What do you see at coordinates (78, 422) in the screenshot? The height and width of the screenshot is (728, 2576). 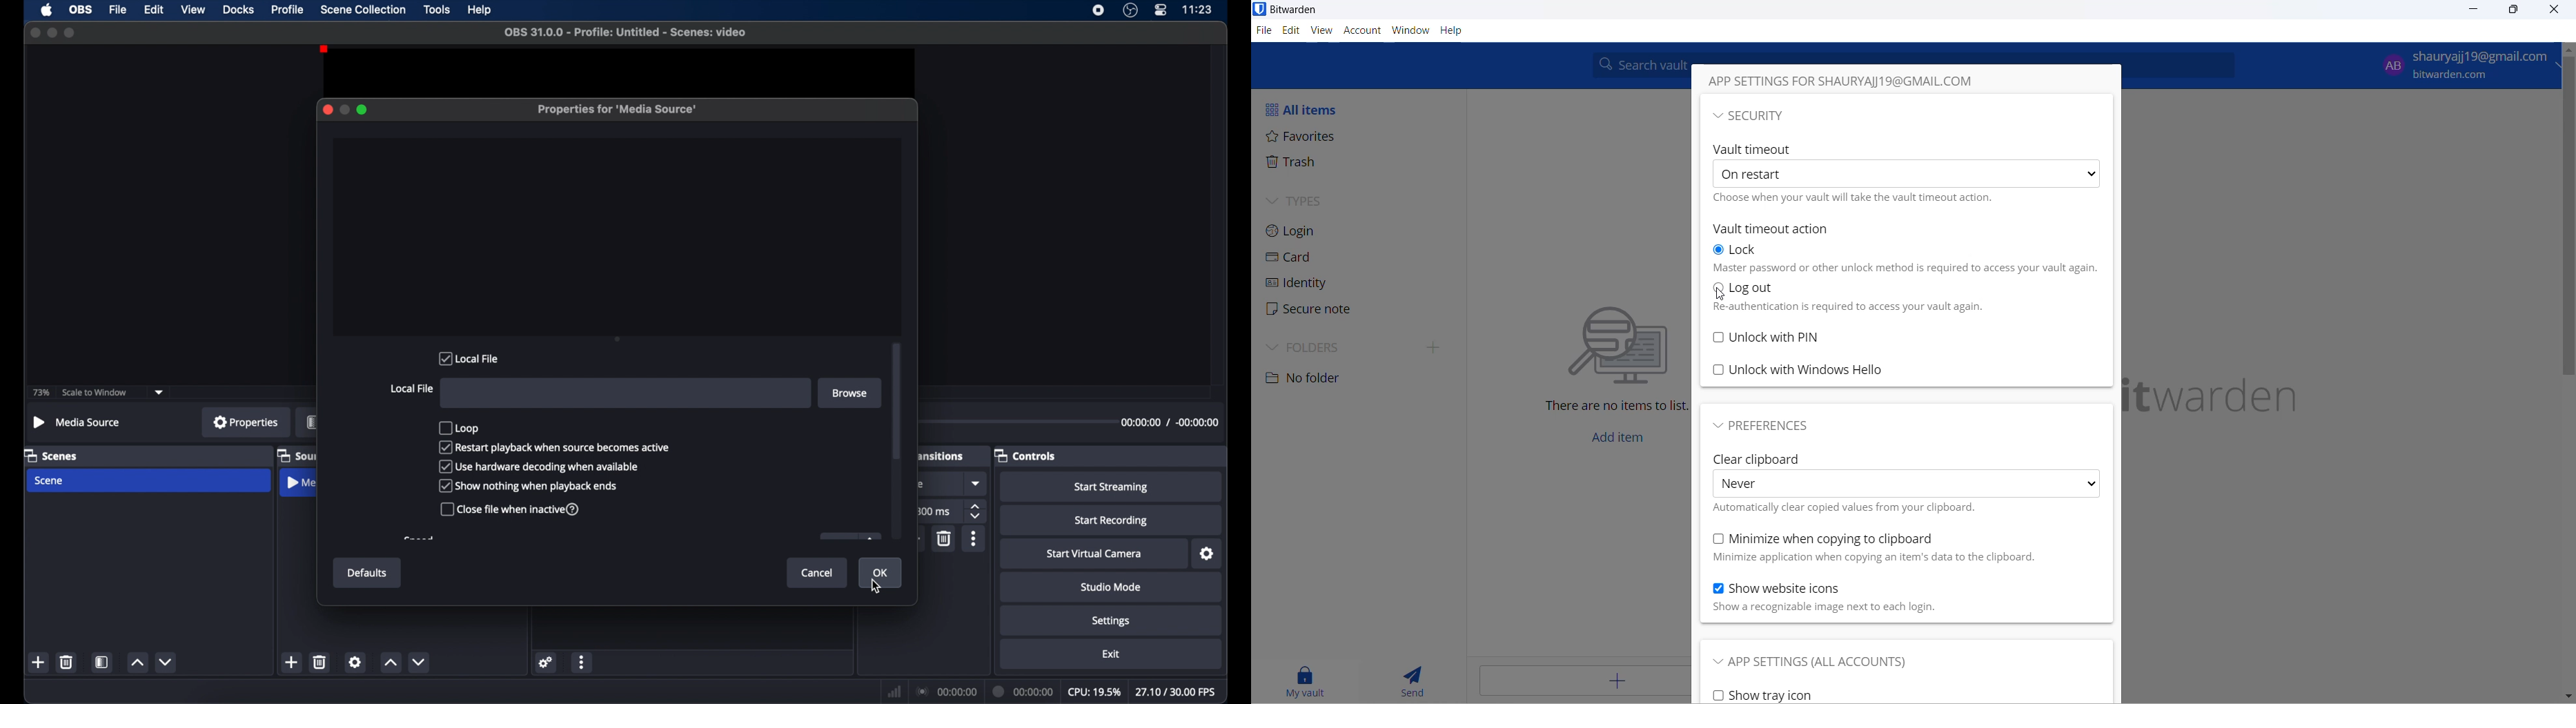 I see `no source selected` at bounding box center [78, 422].